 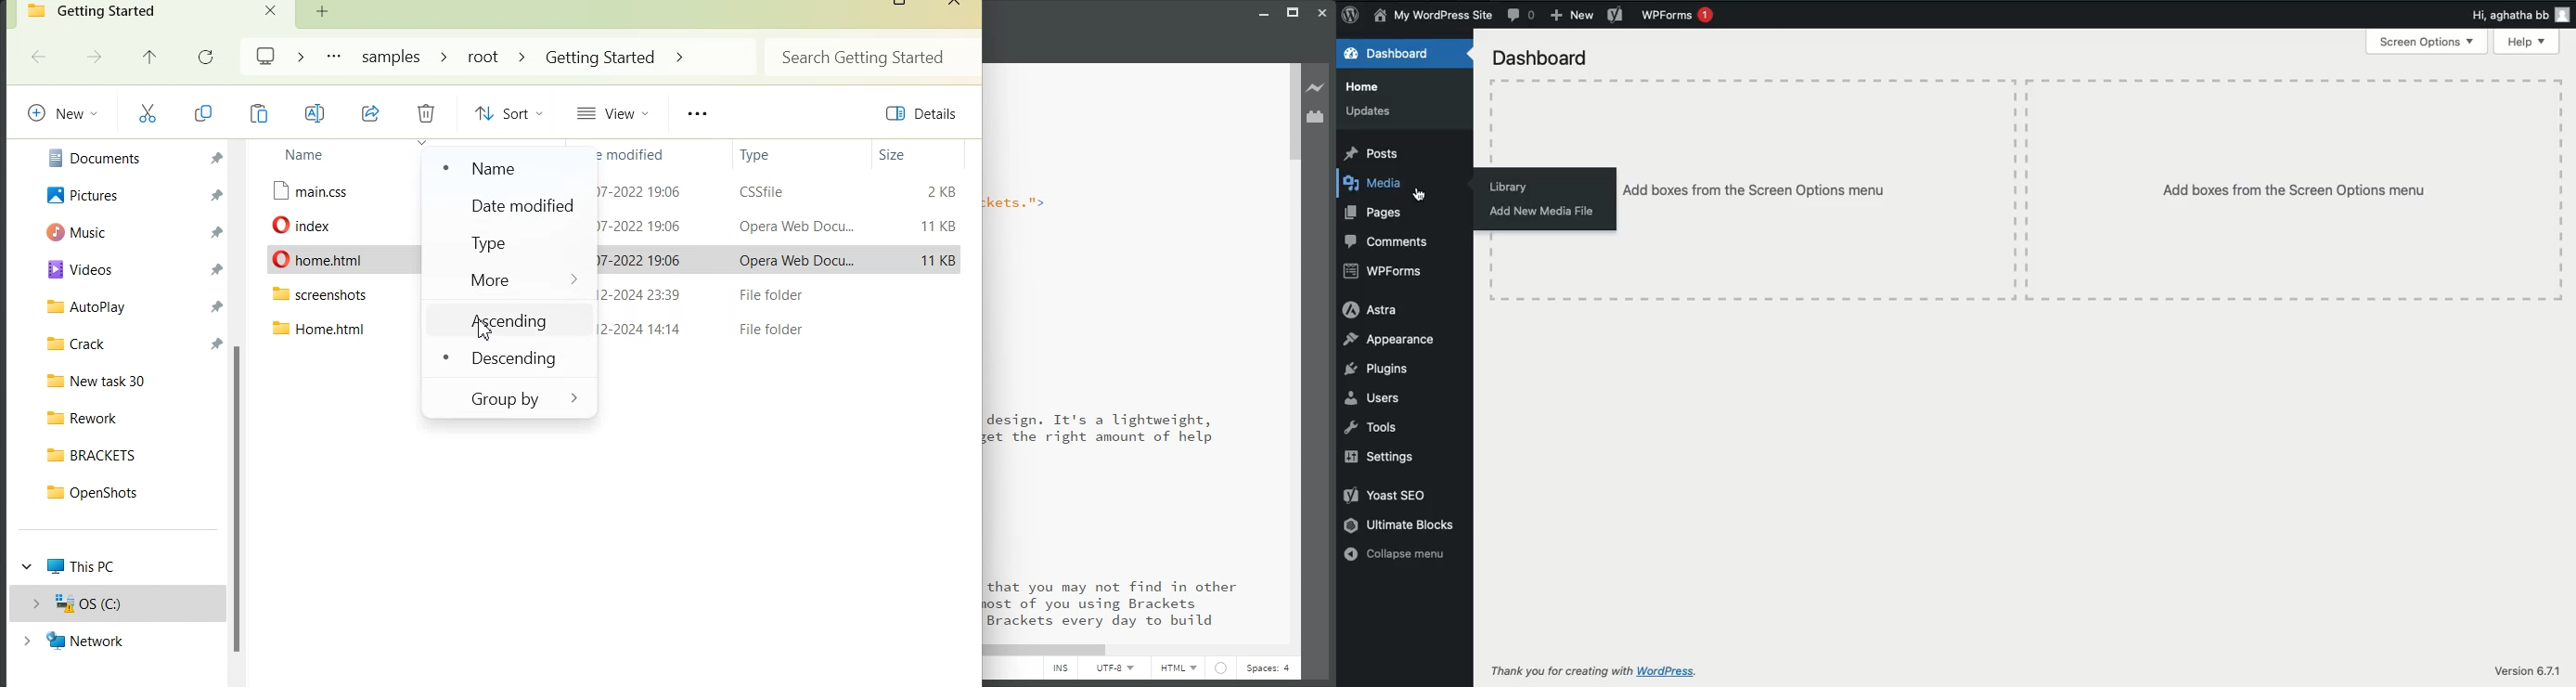 I want to click on Name , so click(x=499, y=168).